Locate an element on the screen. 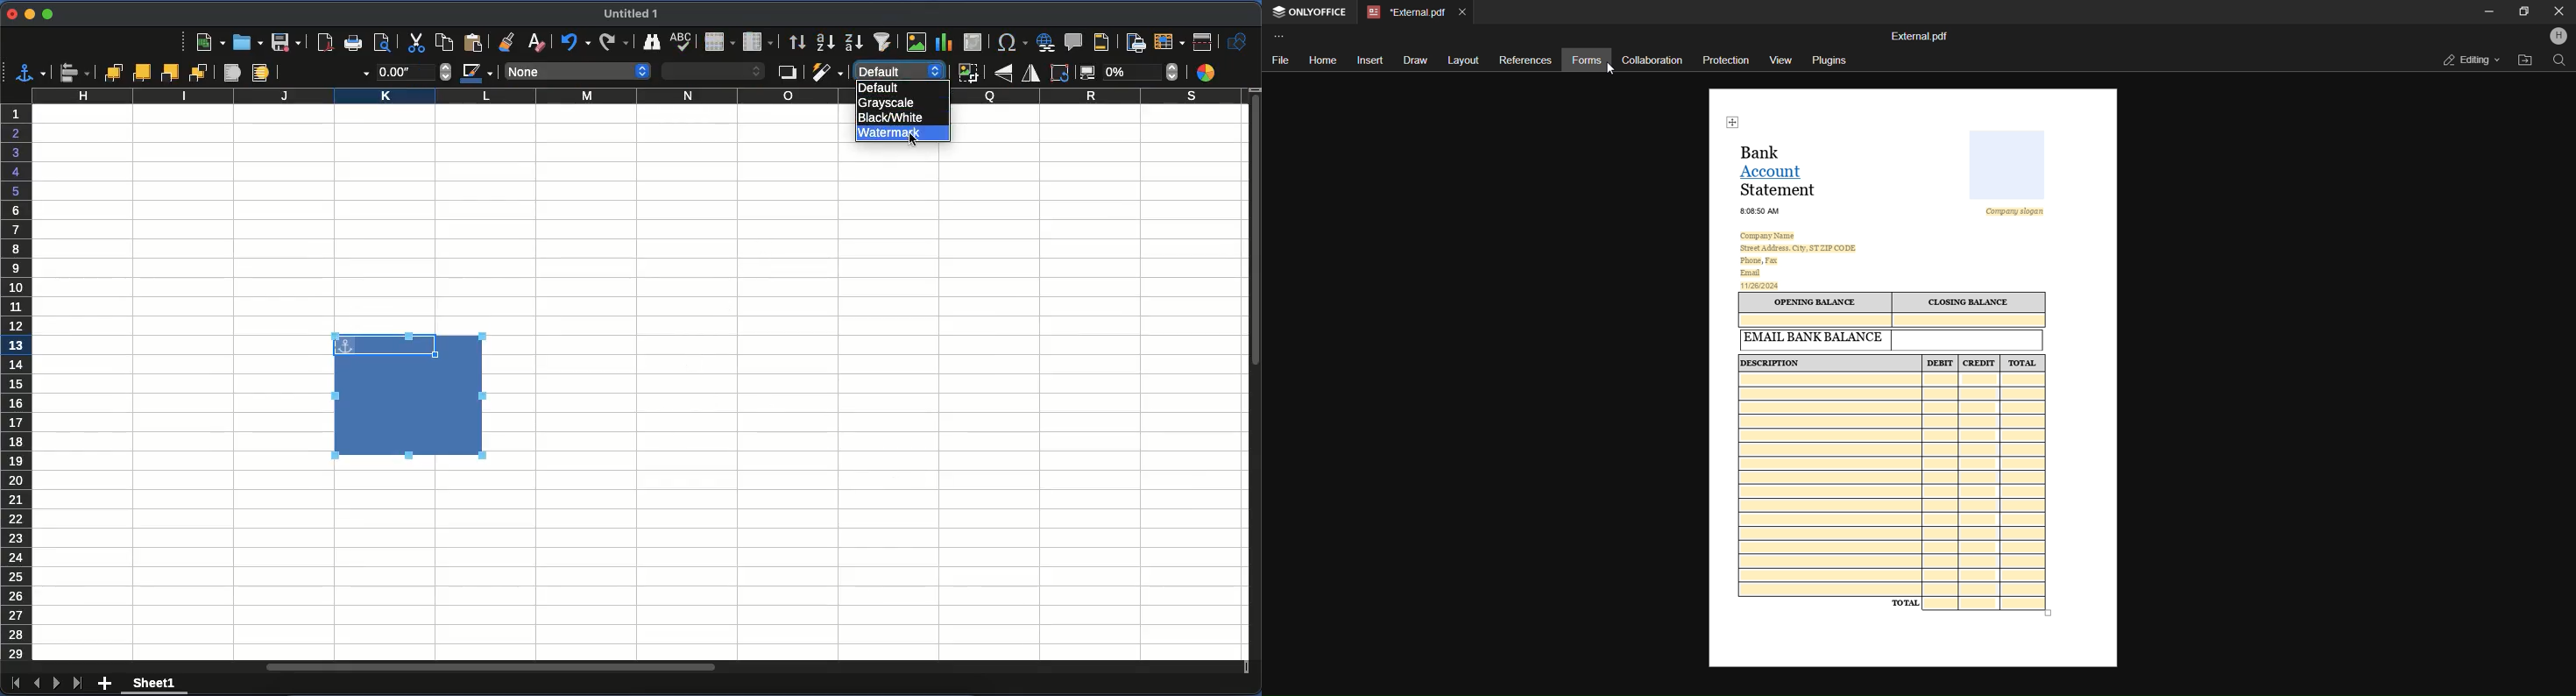  paste is located at coordinates (478, 41).